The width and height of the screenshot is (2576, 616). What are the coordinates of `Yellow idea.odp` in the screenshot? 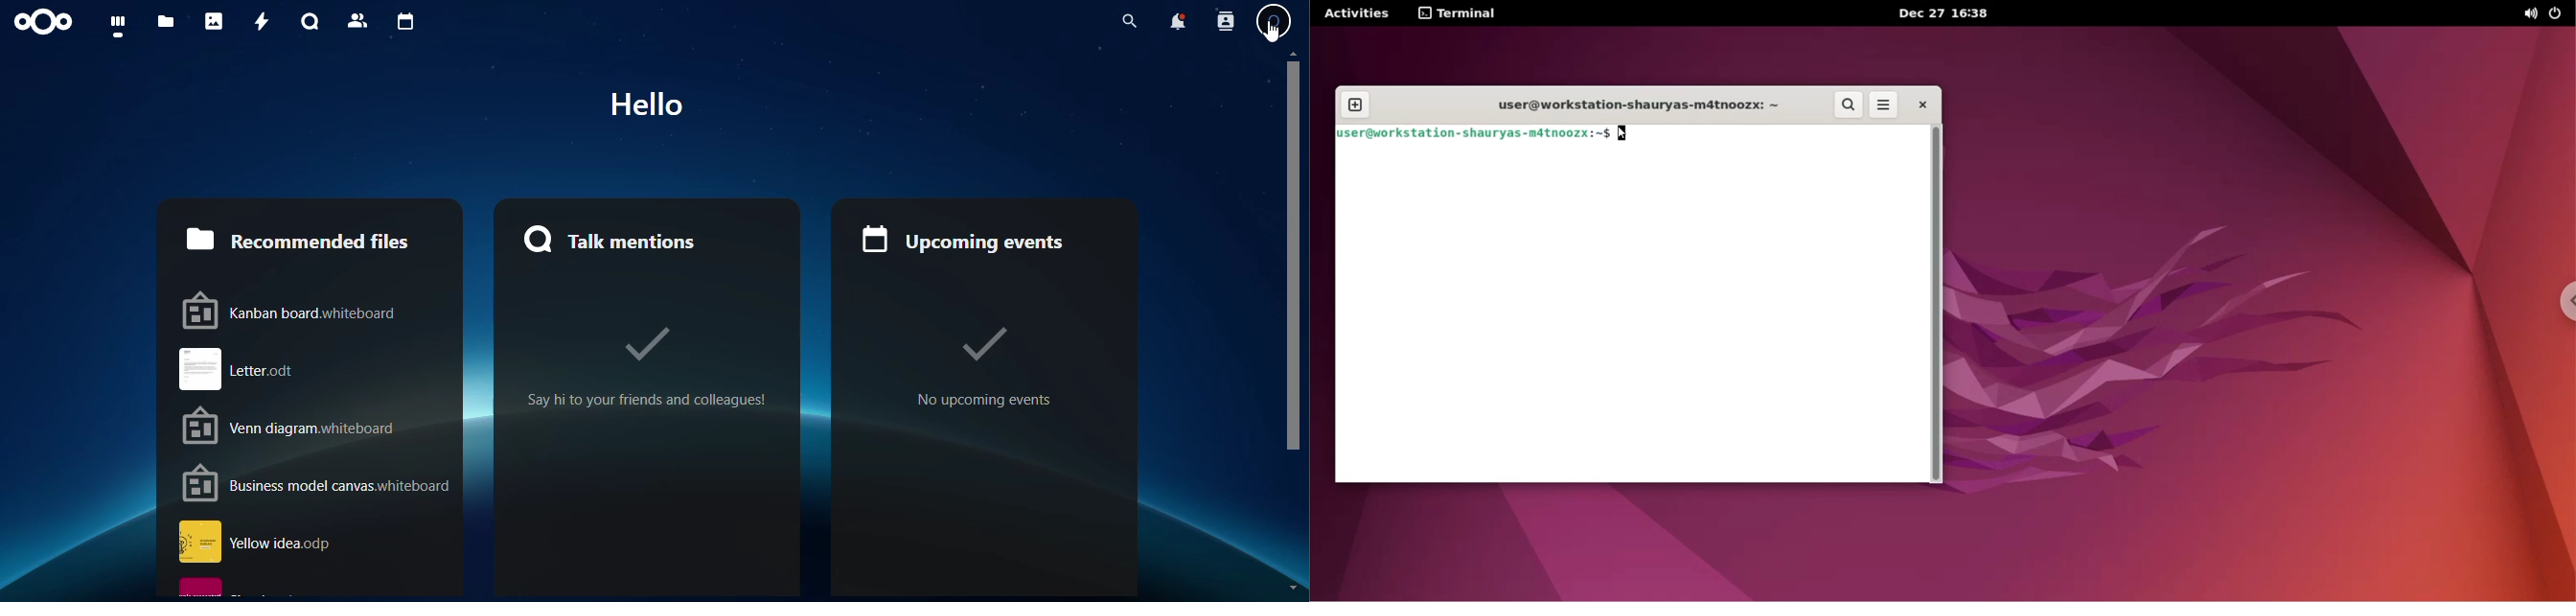 It's located at (315, 542).